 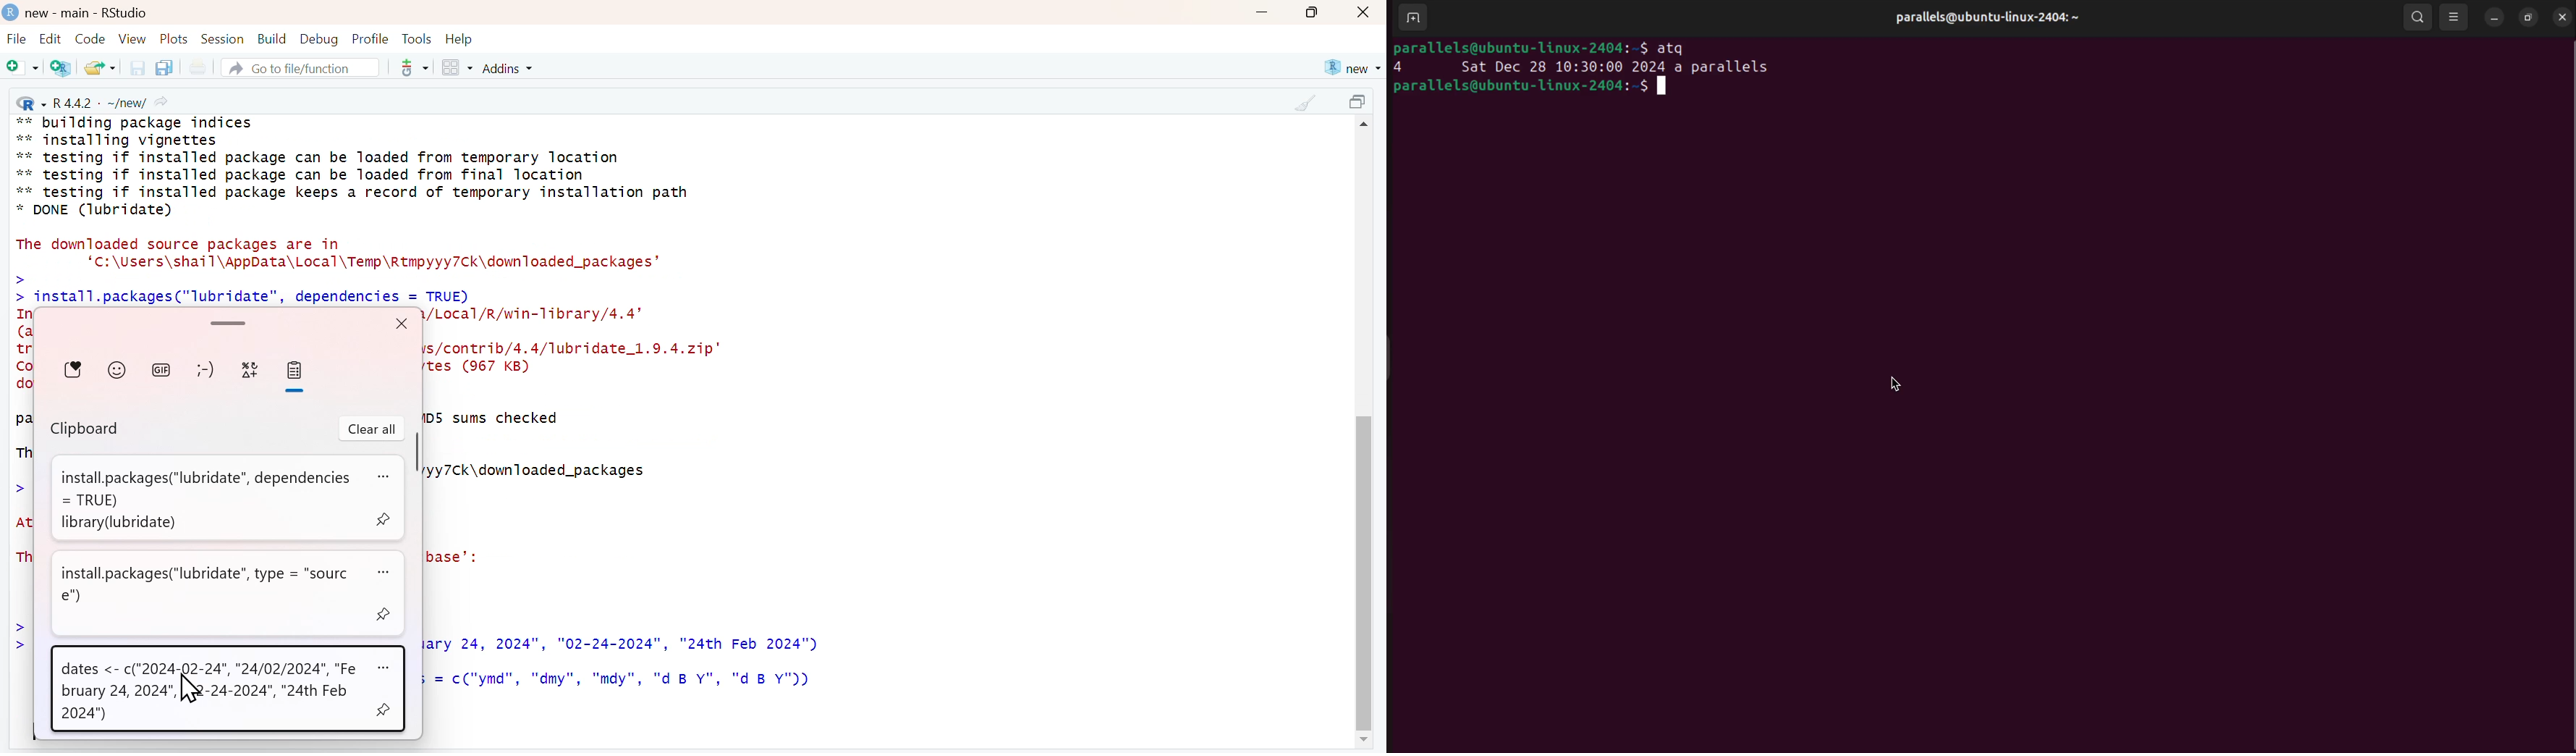 What do you see at coordinates (164, 67) in the screenshot?
I see `save all the open documents` at bounding box center [164, 67].